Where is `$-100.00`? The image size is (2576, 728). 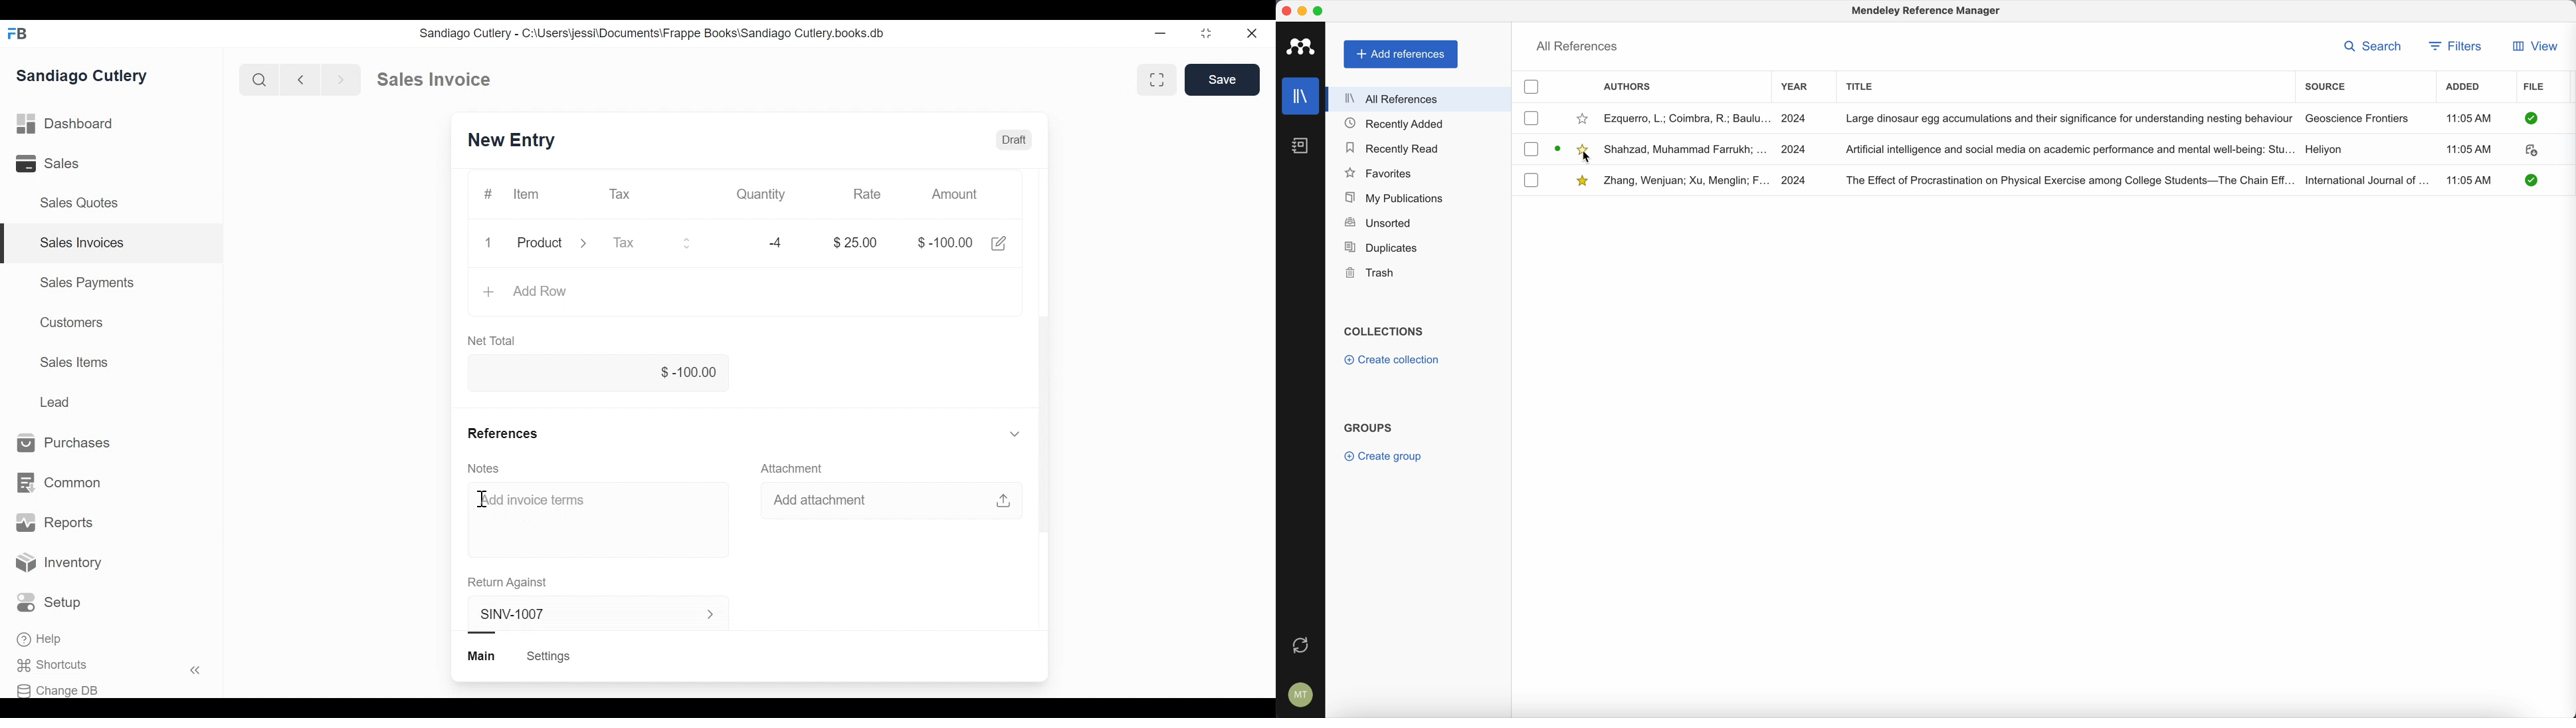 $-100.00 is located at coordinates (597, 374).